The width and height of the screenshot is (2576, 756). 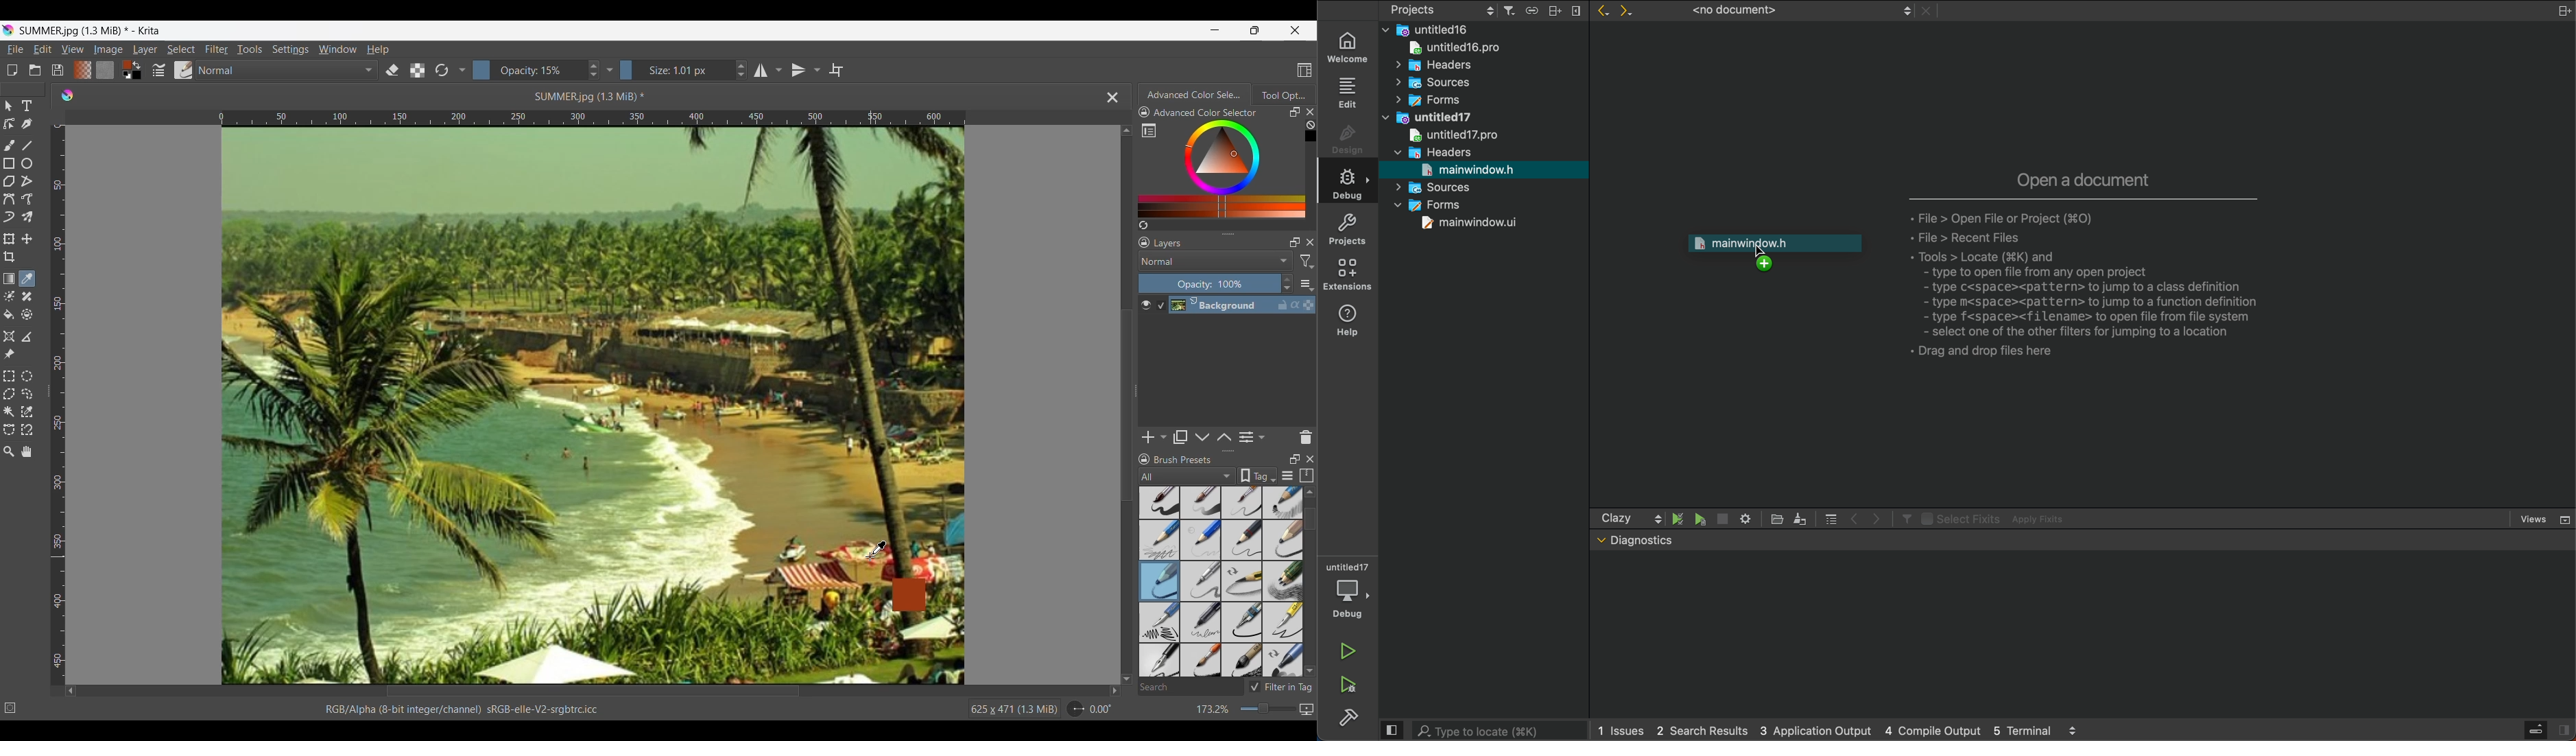 What do you see at coordinates (1758, 250) in the screenshot?
I see `Cursor` at bounding box center [1758, 250].